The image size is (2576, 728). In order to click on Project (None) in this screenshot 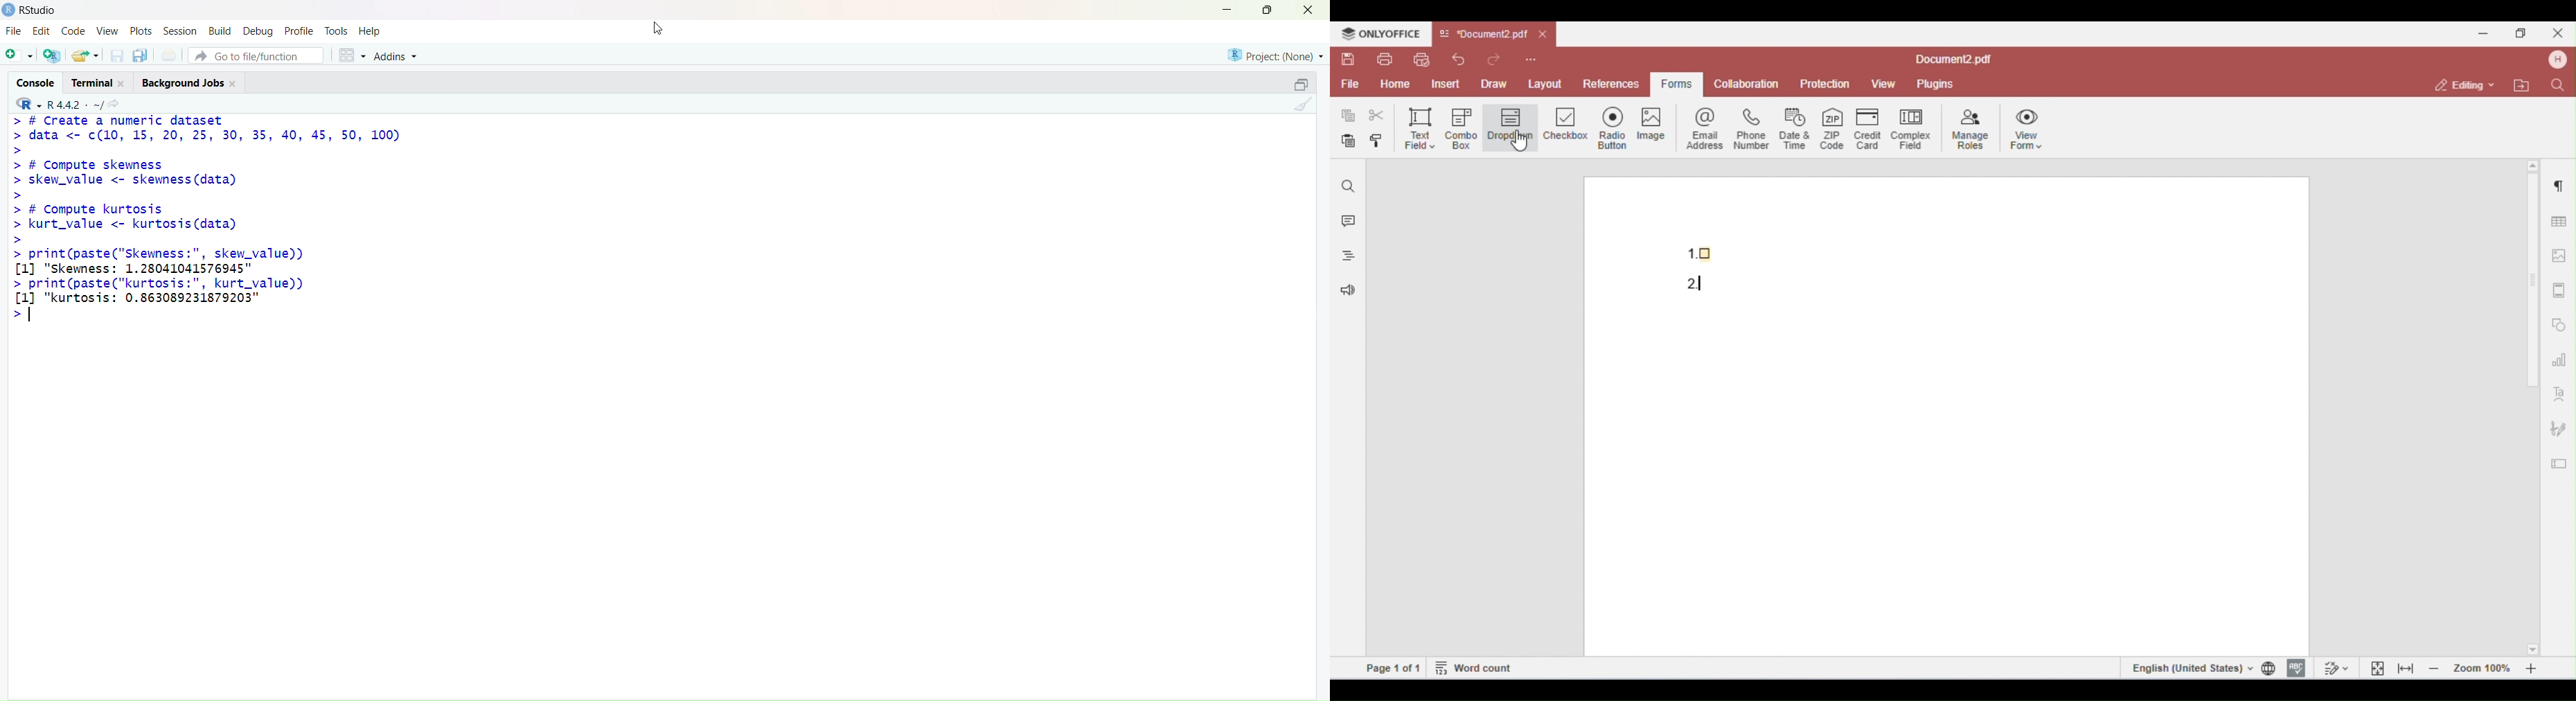, I will do `click(1275, 57)`.